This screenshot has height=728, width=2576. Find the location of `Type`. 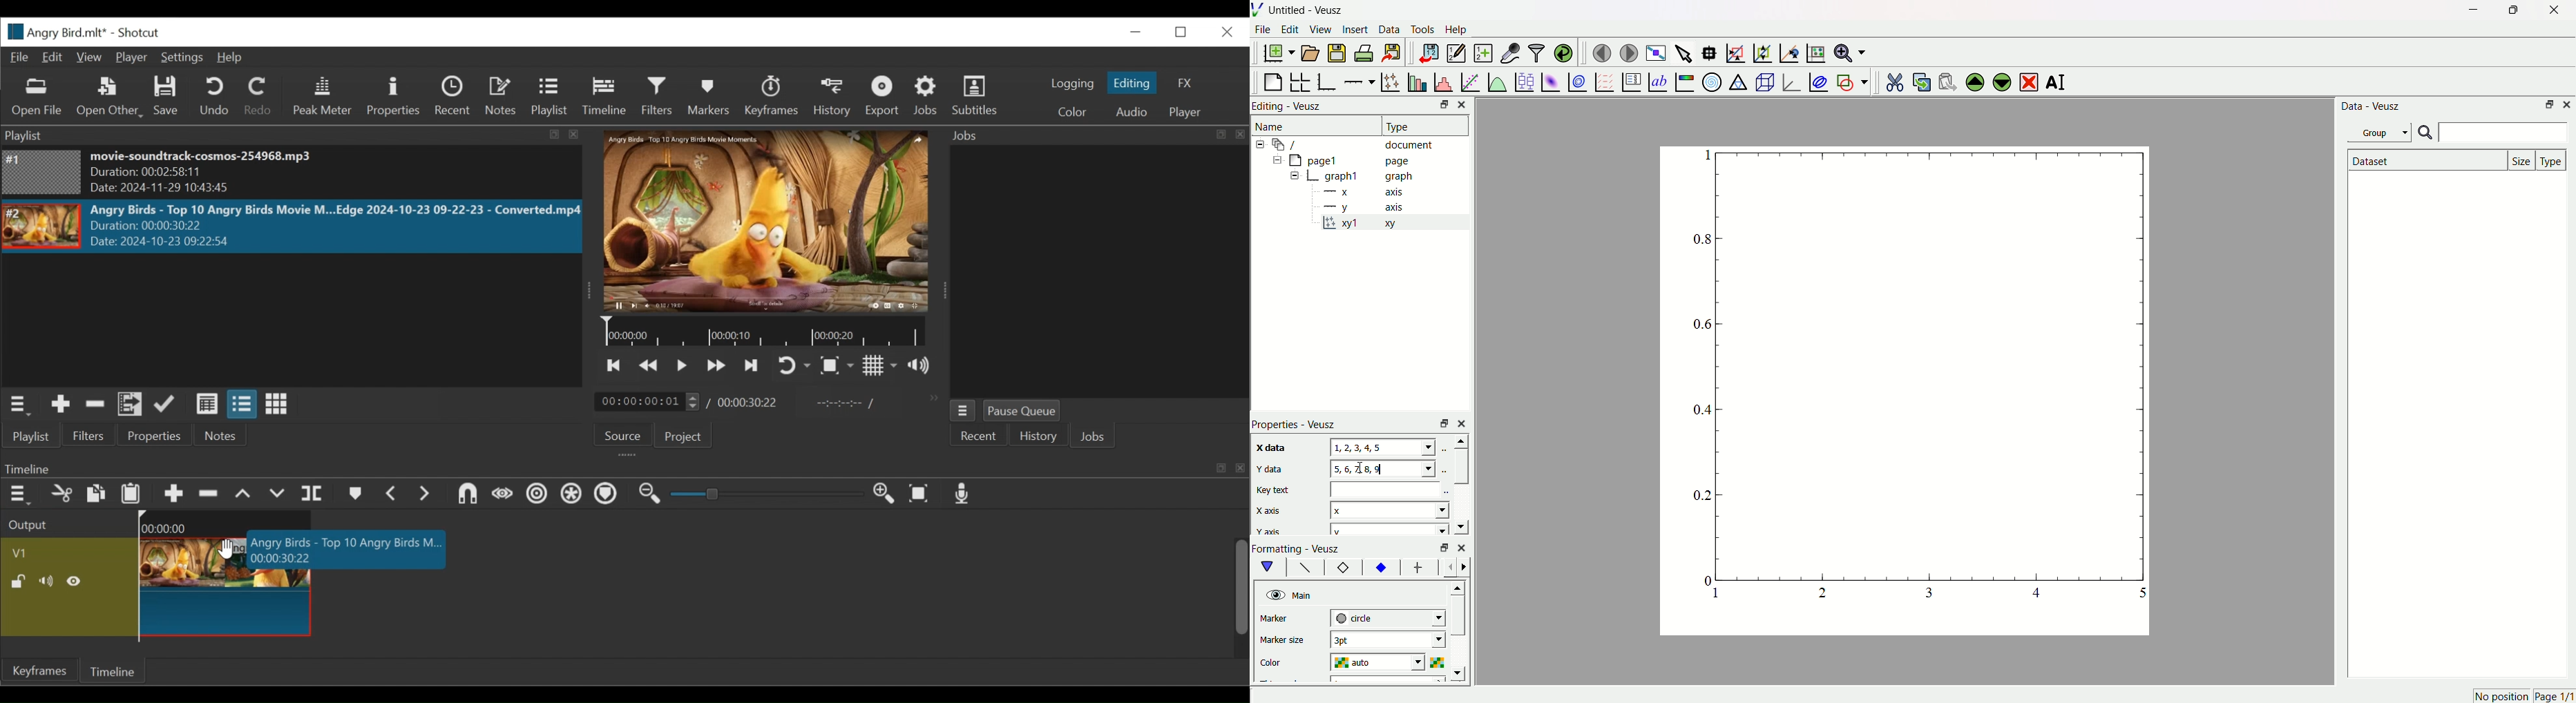

Type is located at coordinates (1419, 125).